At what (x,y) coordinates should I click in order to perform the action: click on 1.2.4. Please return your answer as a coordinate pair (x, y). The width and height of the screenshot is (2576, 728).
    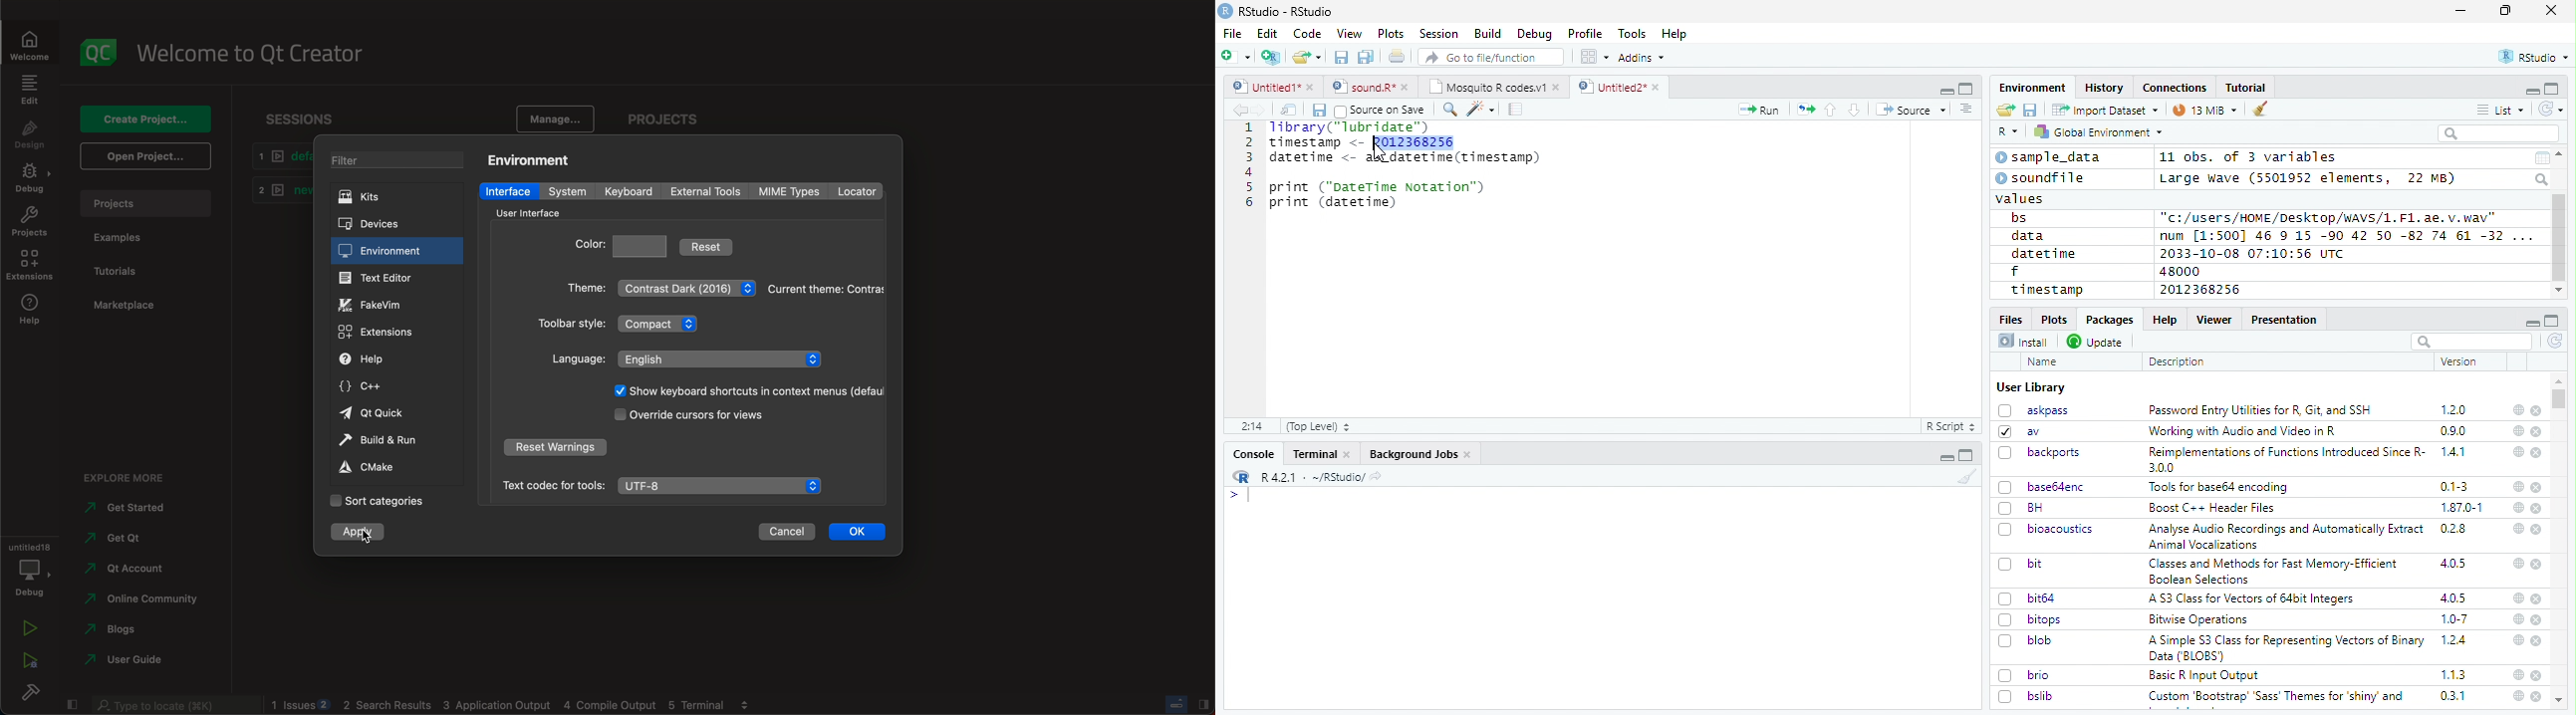
    Looking at the image, I should click on (2455, 639).